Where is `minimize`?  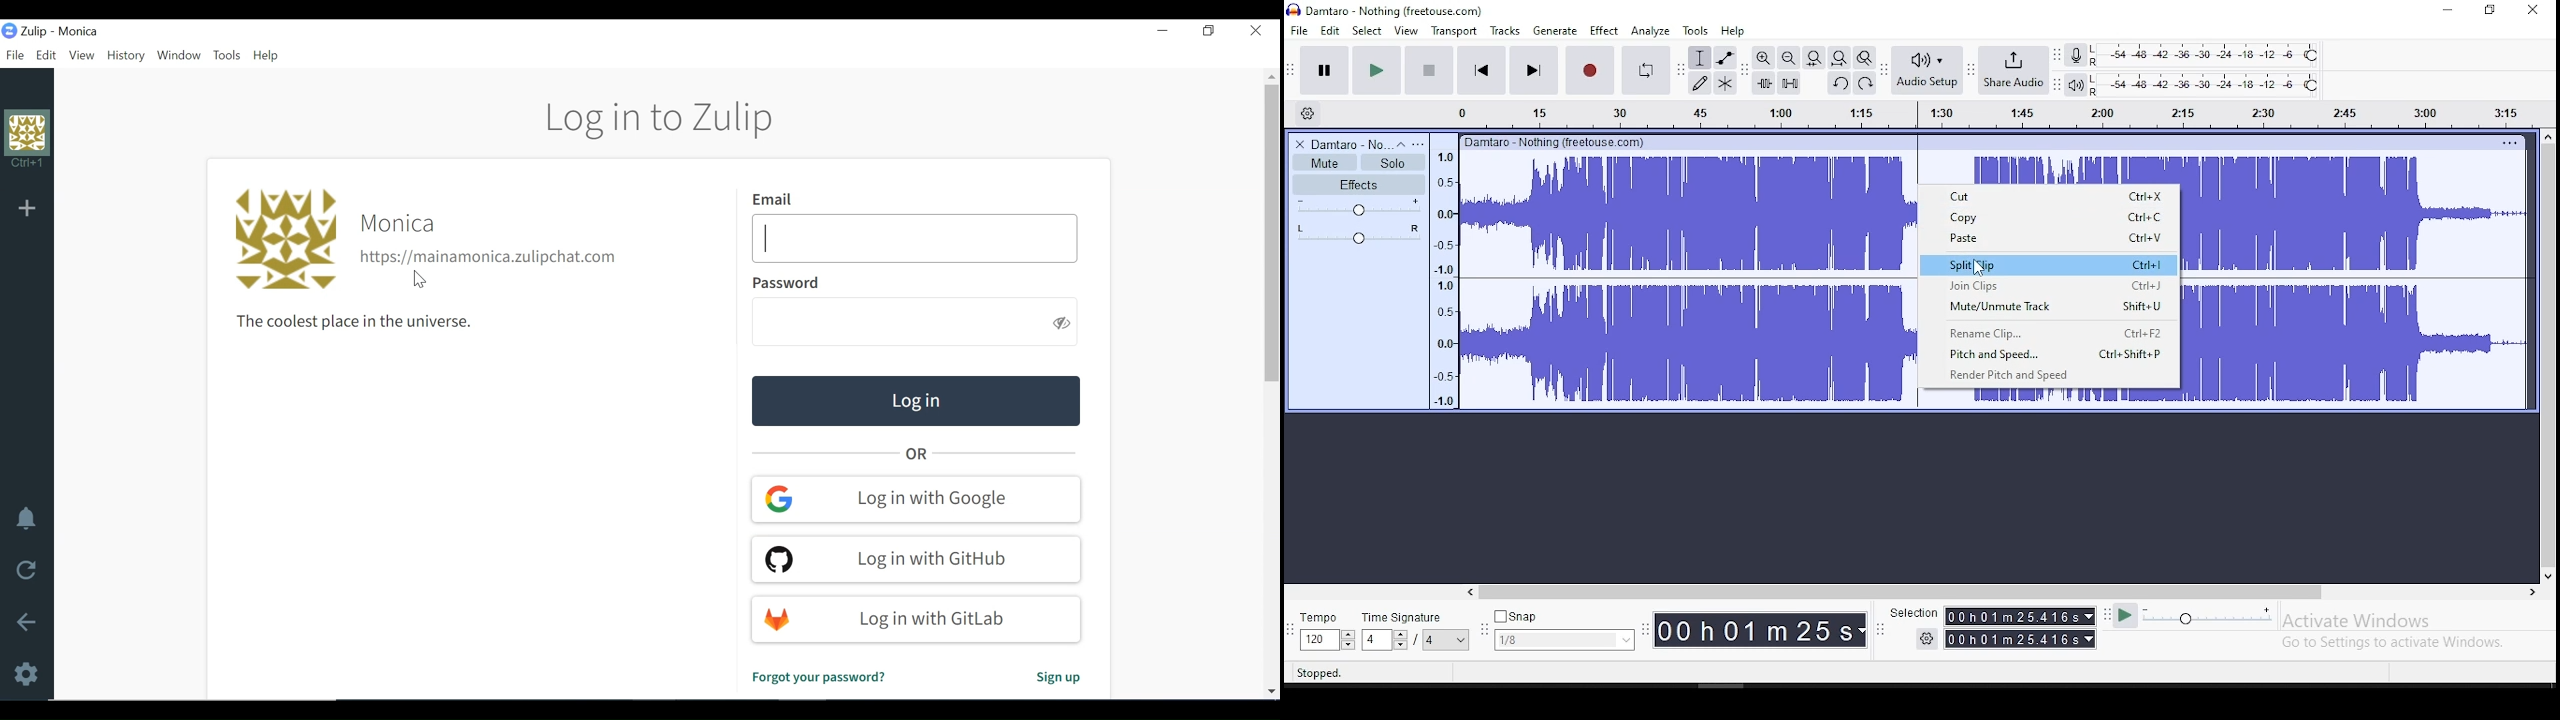
minimize is located at coordinates (1162, 31).